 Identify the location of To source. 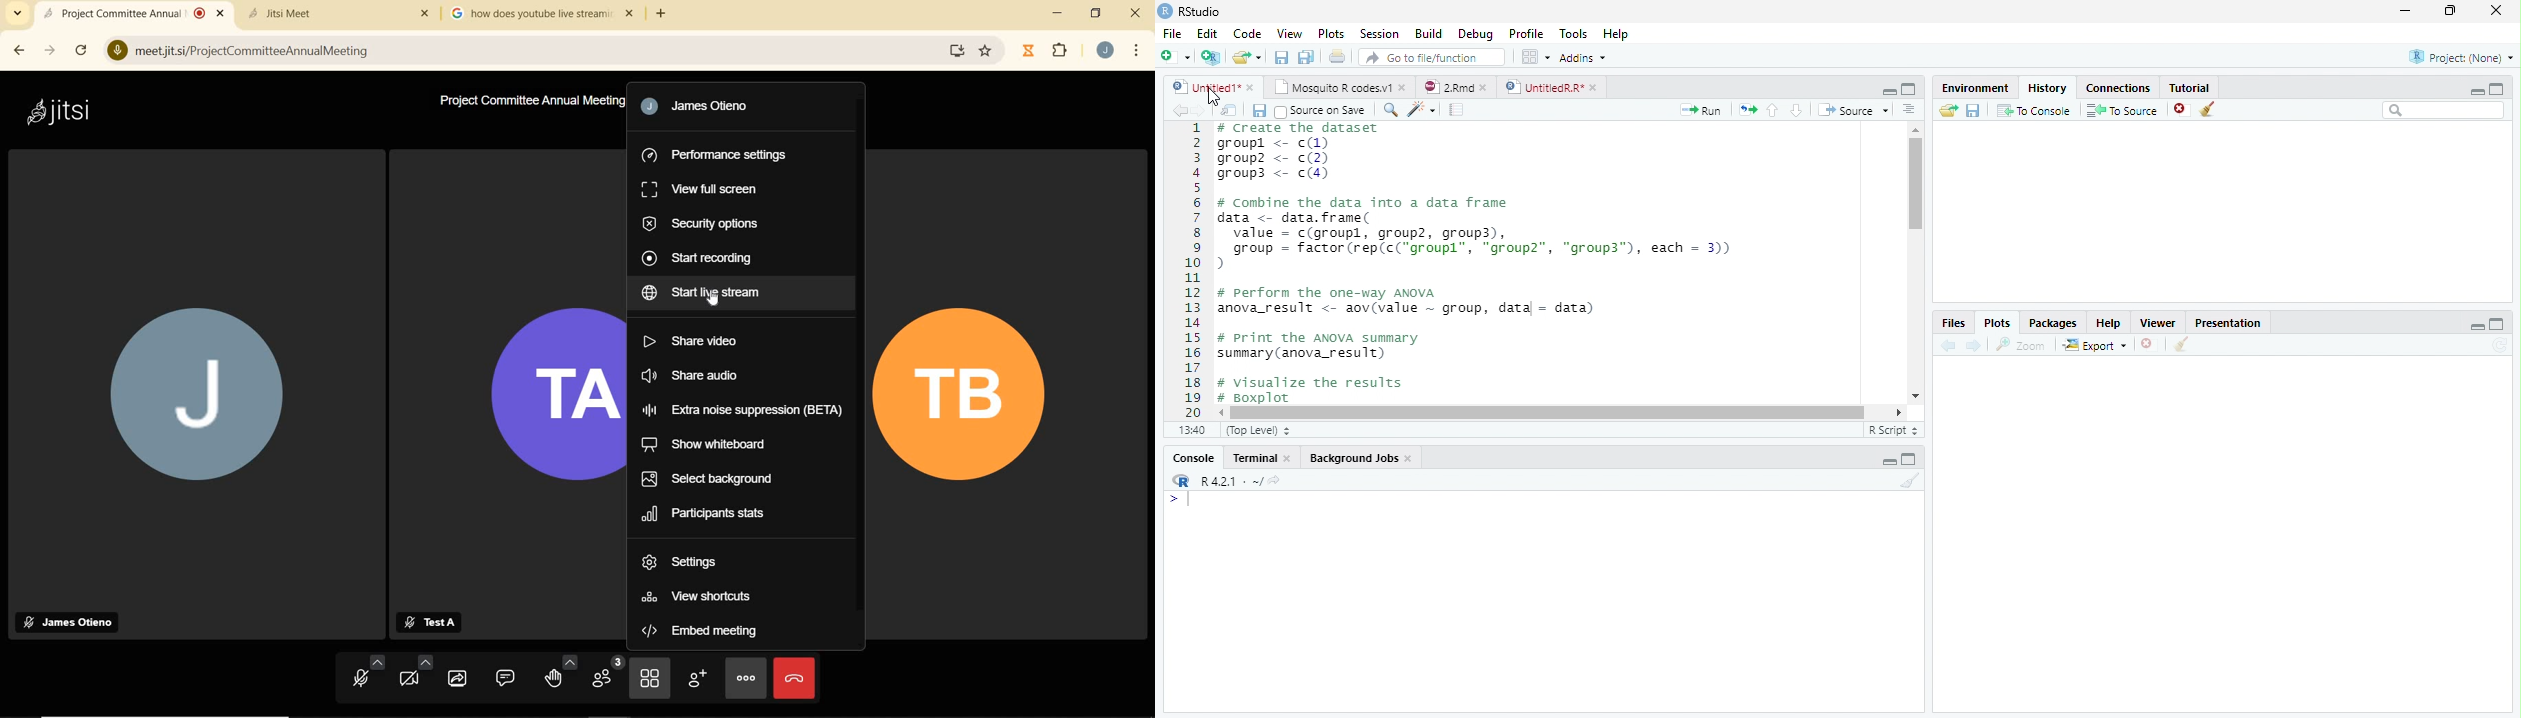
(2125, 112).